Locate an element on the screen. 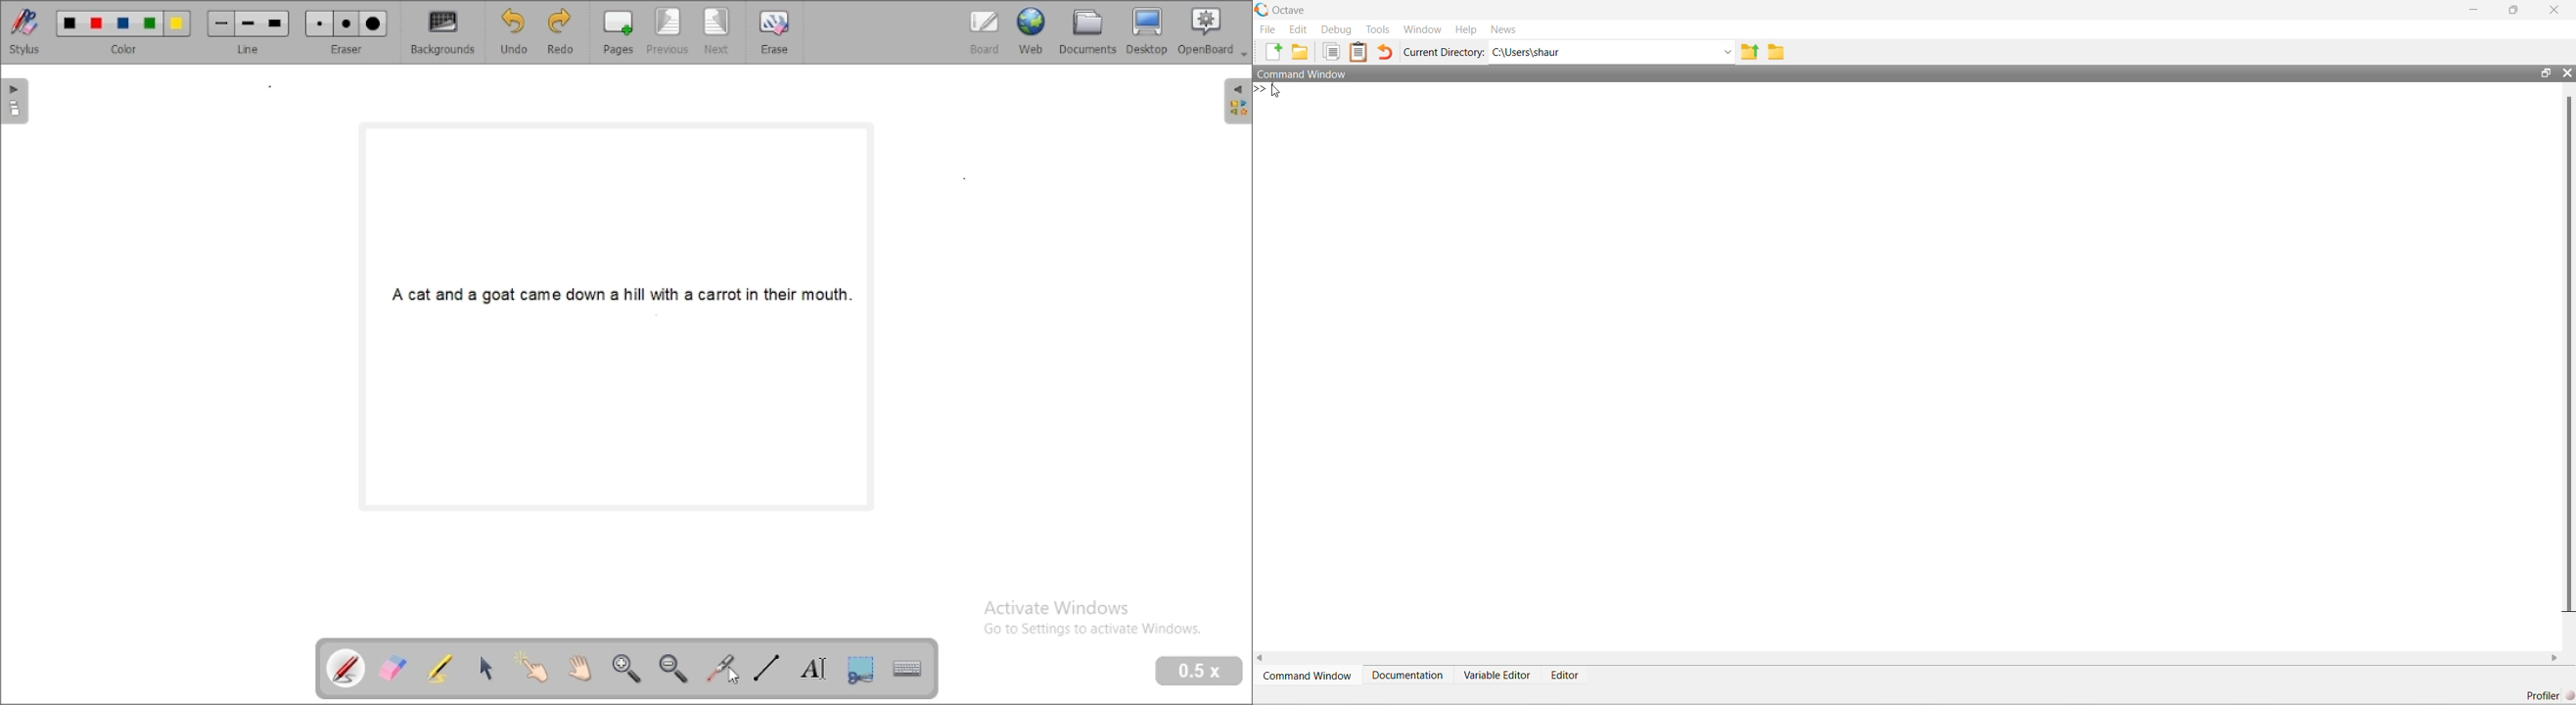 The width and height of the screenshot is (2576, 728). Duplicate is located at coordinates (1332, 52).